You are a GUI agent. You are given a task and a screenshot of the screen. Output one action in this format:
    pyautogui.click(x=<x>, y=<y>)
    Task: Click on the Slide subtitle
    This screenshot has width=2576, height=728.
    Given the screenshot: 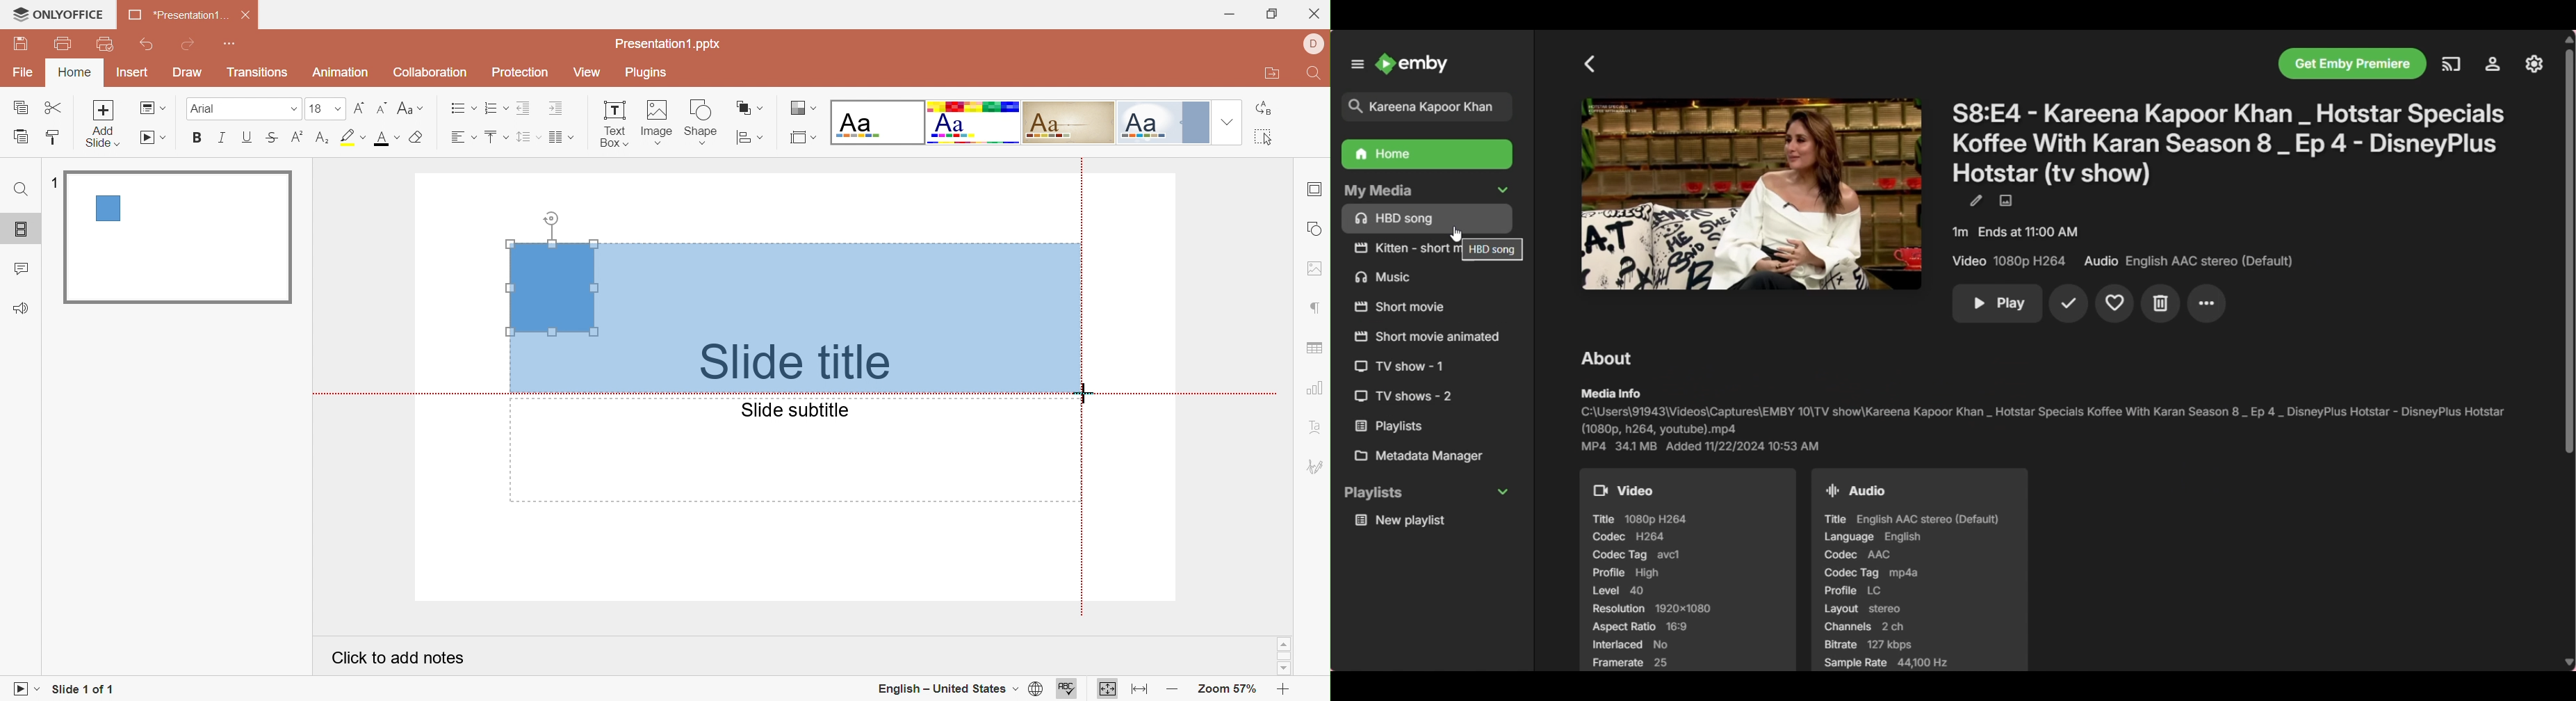 What is the action you would take?
    pyautogui.click(x=793, y=410)
    